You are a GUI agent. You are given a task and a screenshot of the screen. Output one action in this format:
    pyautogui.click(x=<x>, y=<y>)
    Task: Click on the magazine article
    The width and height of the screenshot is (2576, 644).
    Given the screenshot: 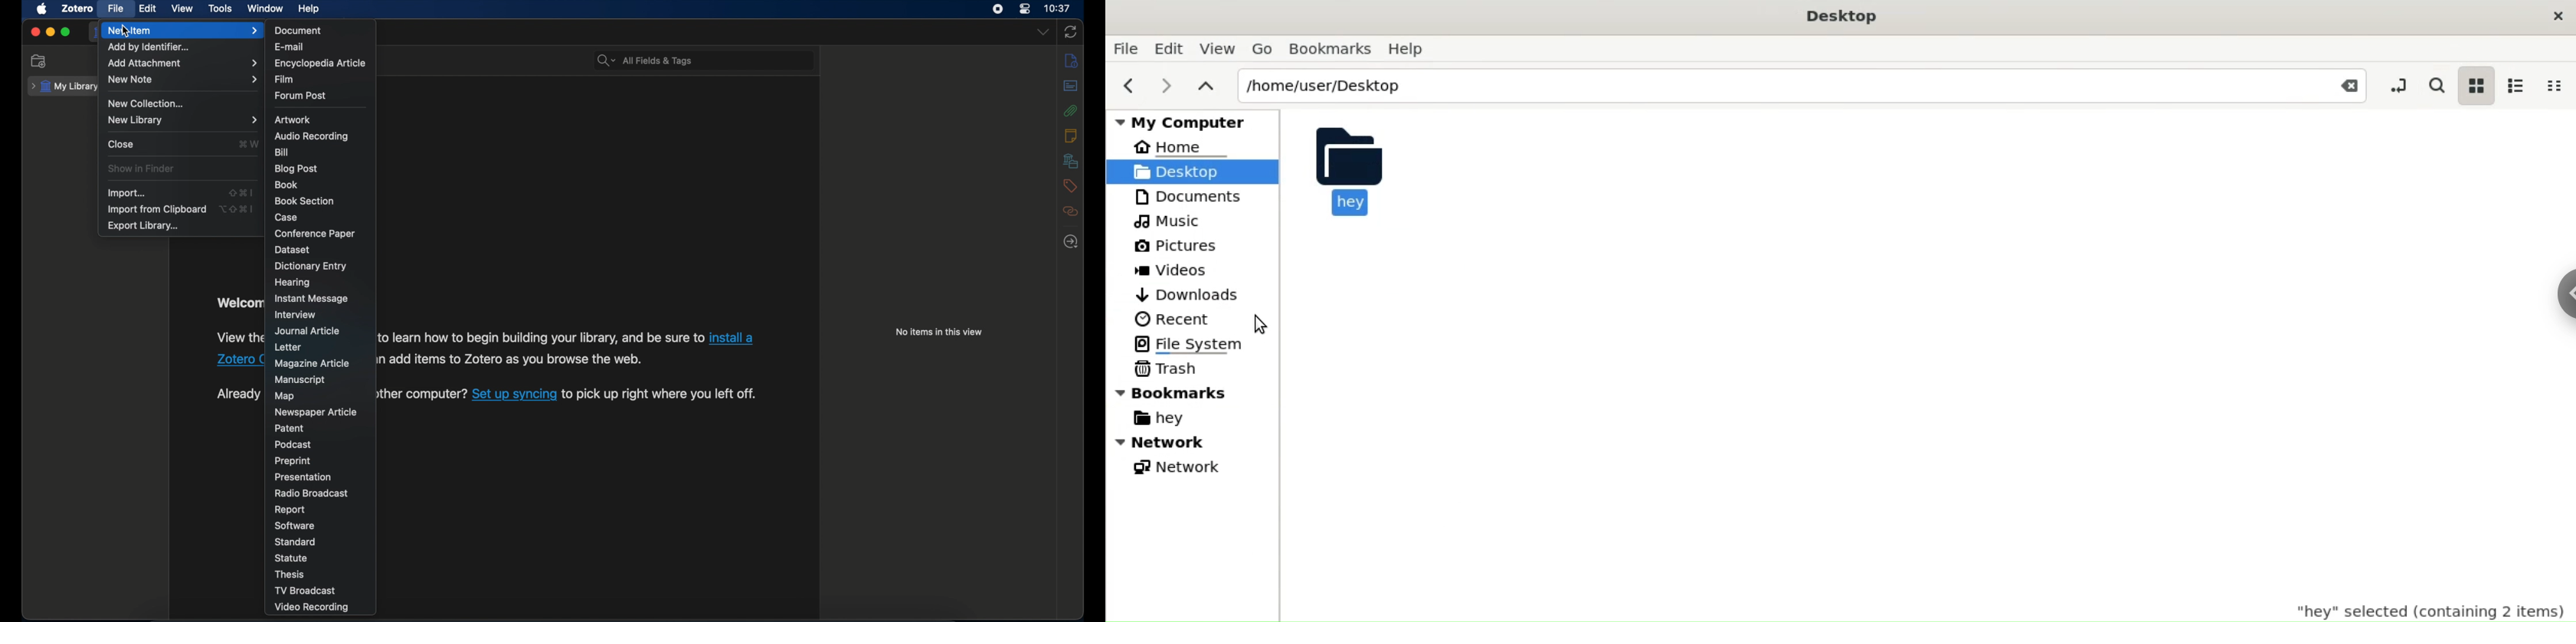 What is the action you would take?
    pyautogui.click(x=312, y=364)
    